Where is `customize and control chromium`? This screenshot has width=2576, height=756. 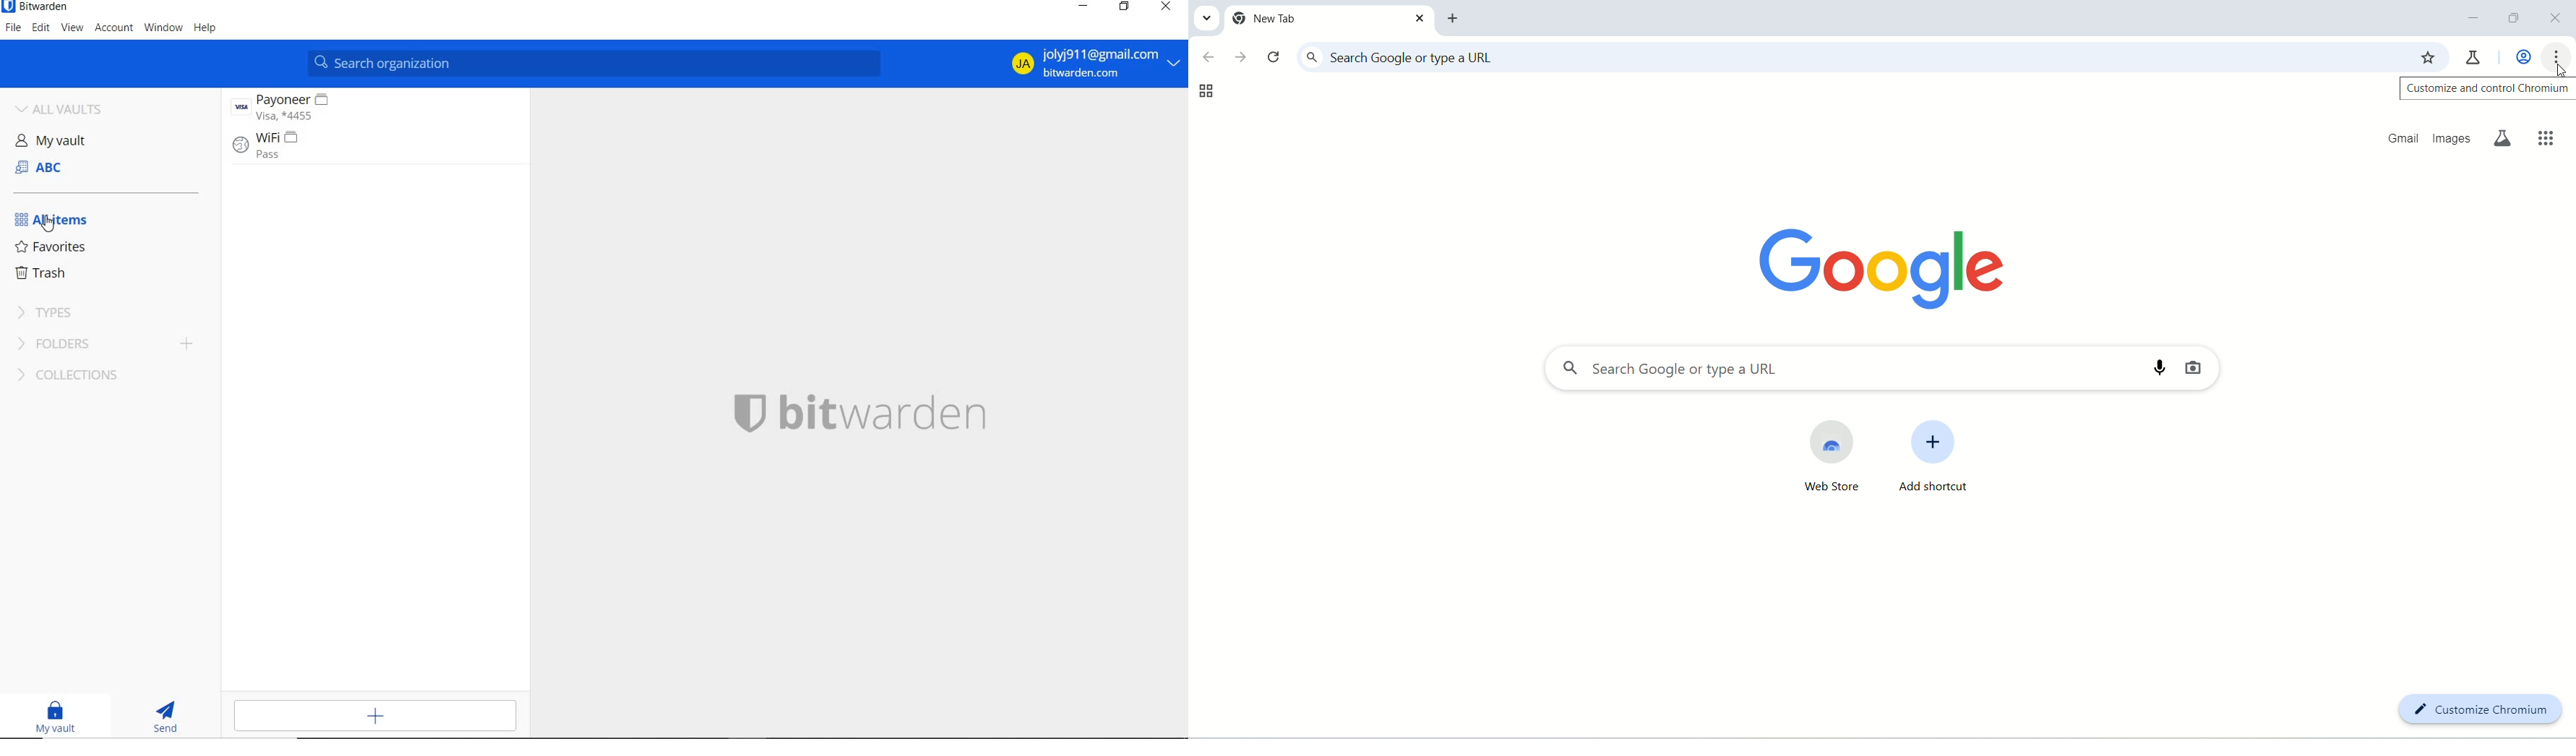 customize and control chromium is located at coordinates (2559, 58).